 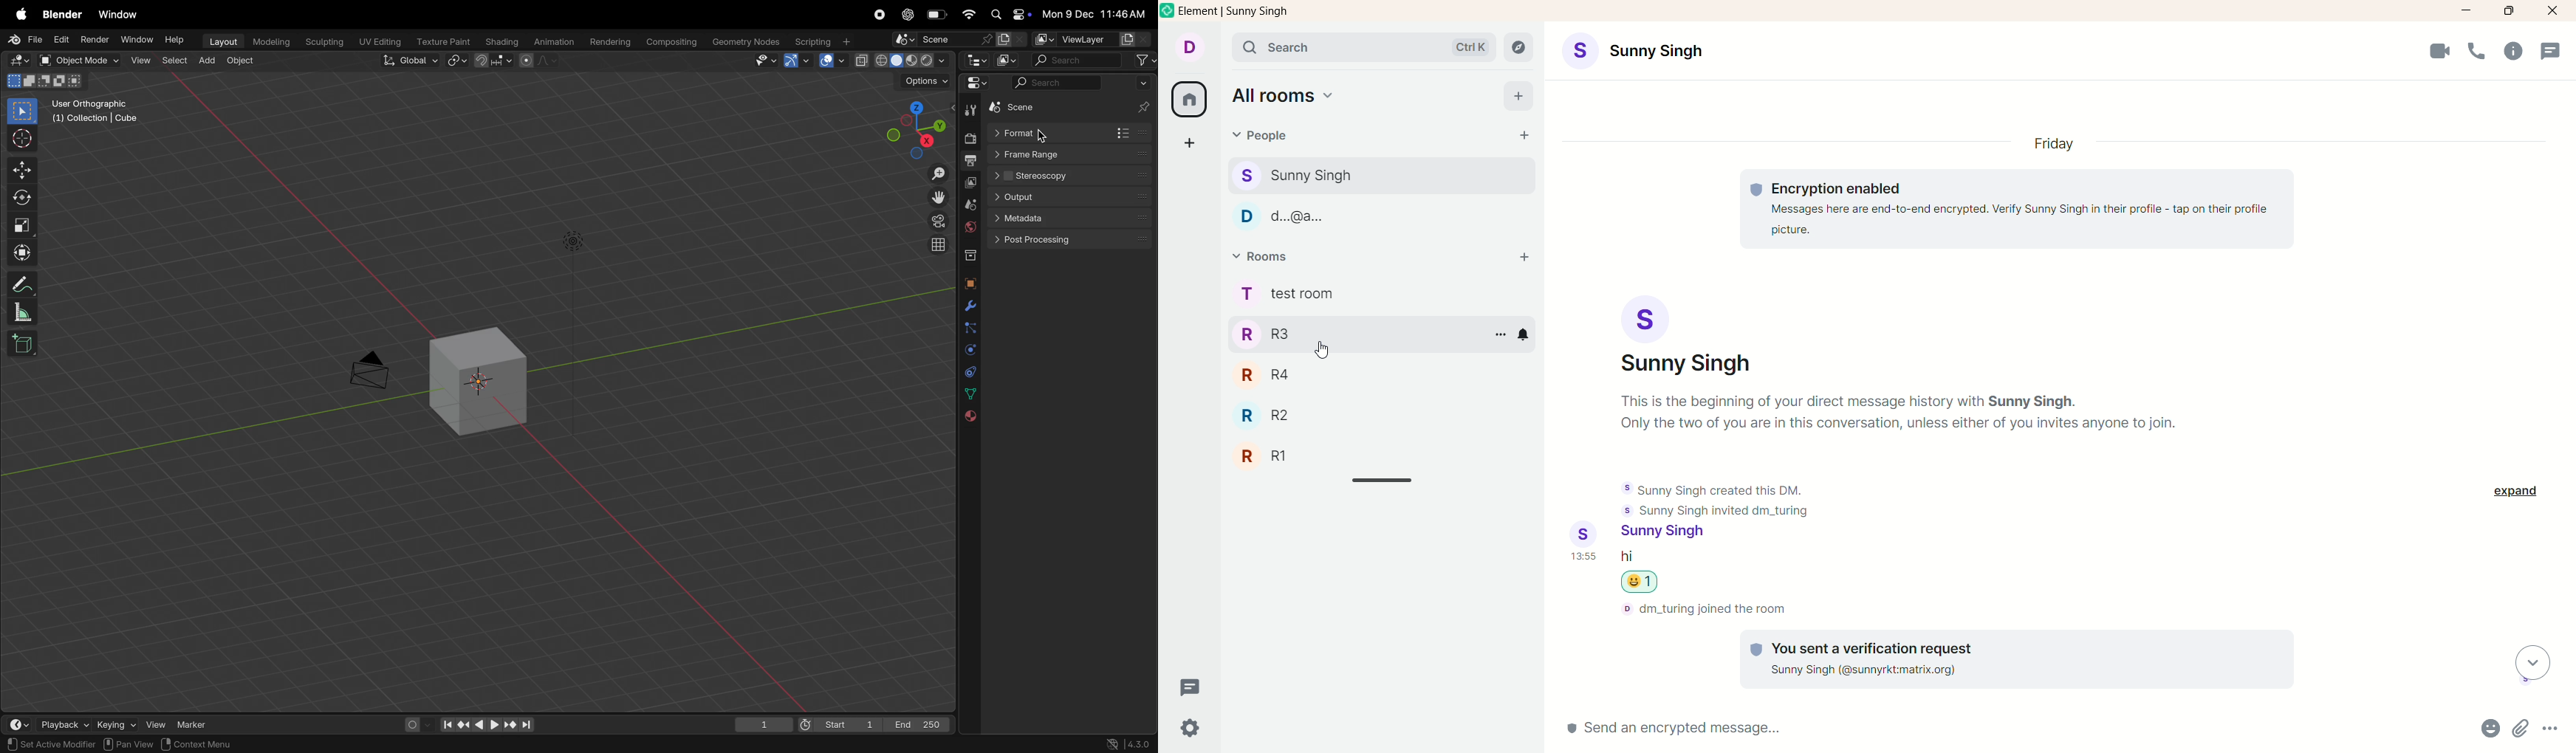 I want to click on date and time, so click(x=1095, y=13).